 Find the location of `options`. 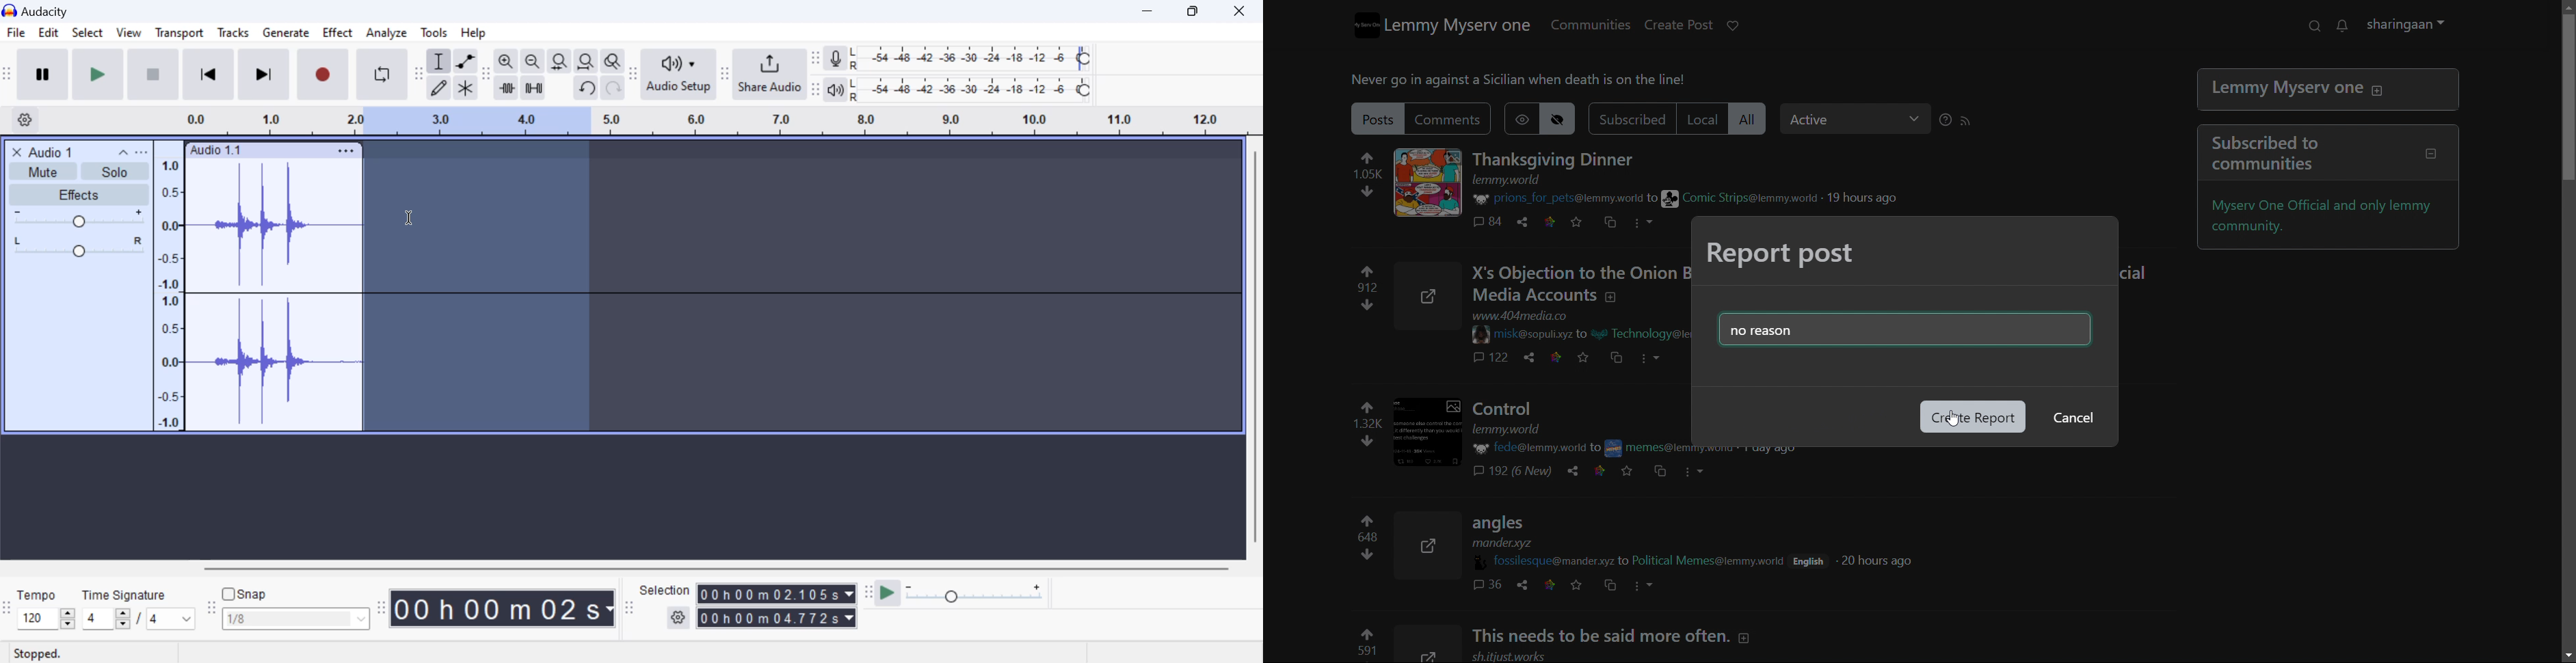

options is located at coordinates (1651, 223).